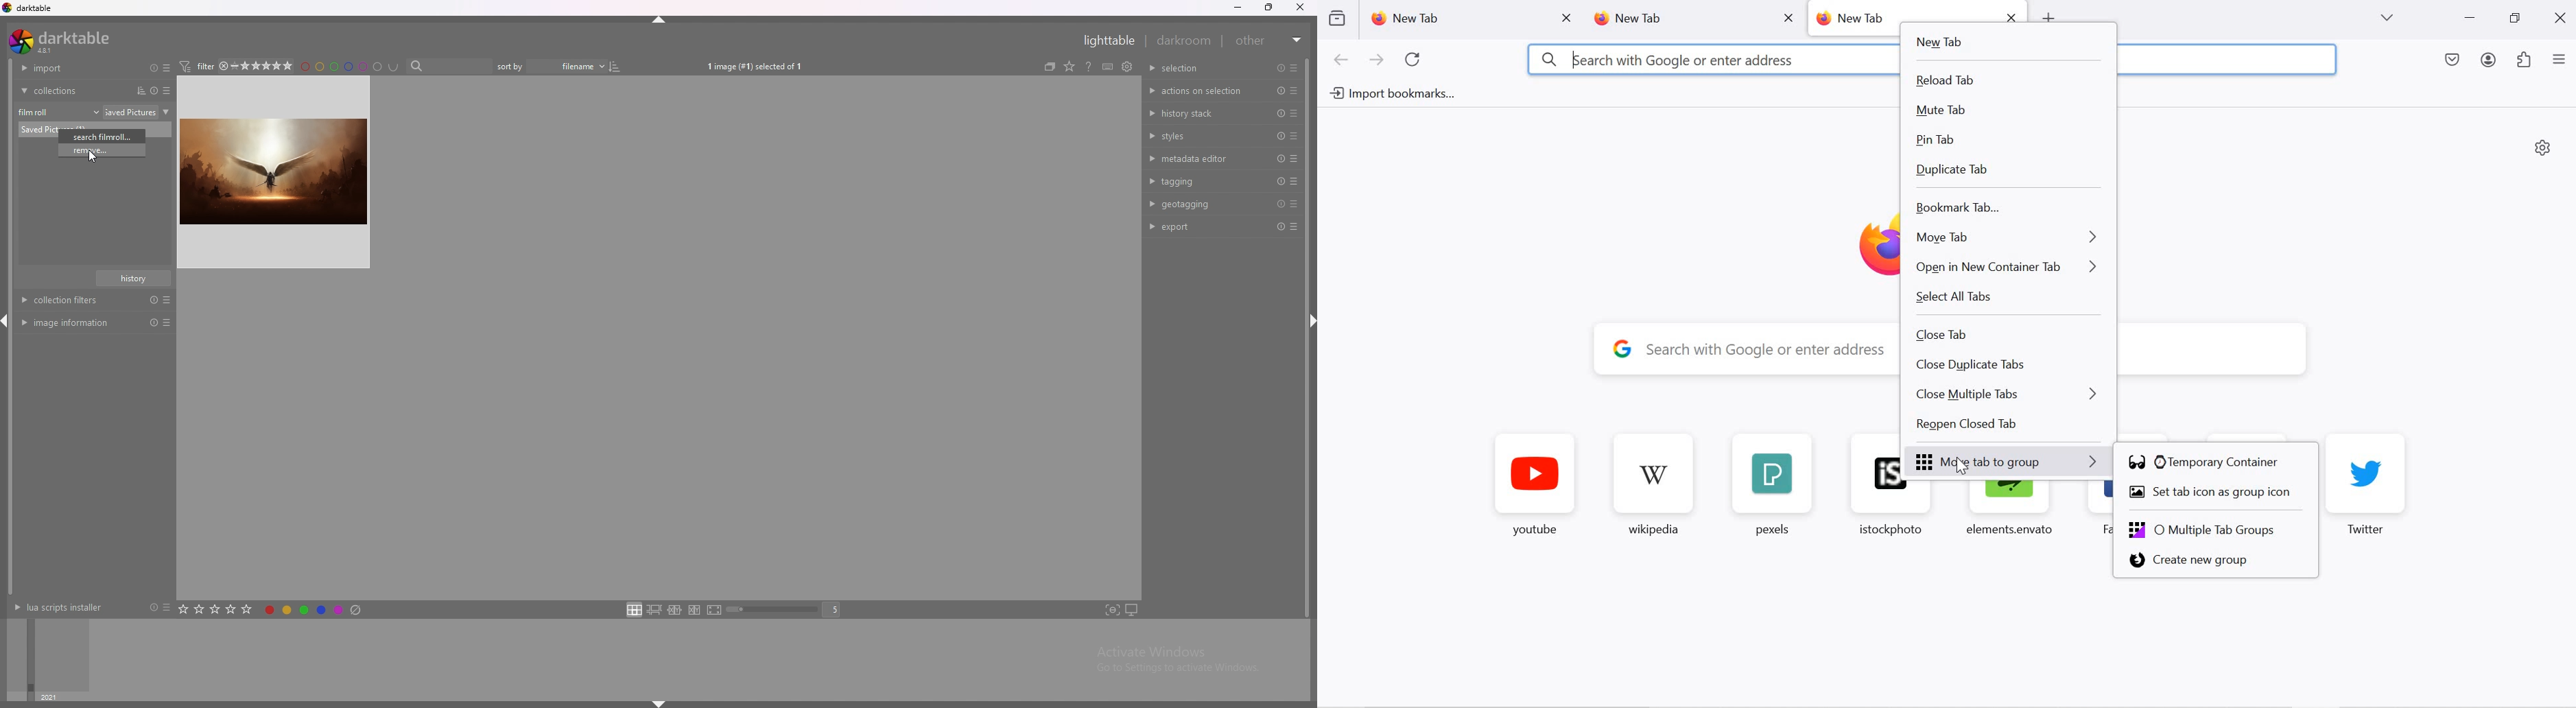 Image resolution: width=2576 pixels, height=728 pixels. I want to click on remove, so click(107, 150).